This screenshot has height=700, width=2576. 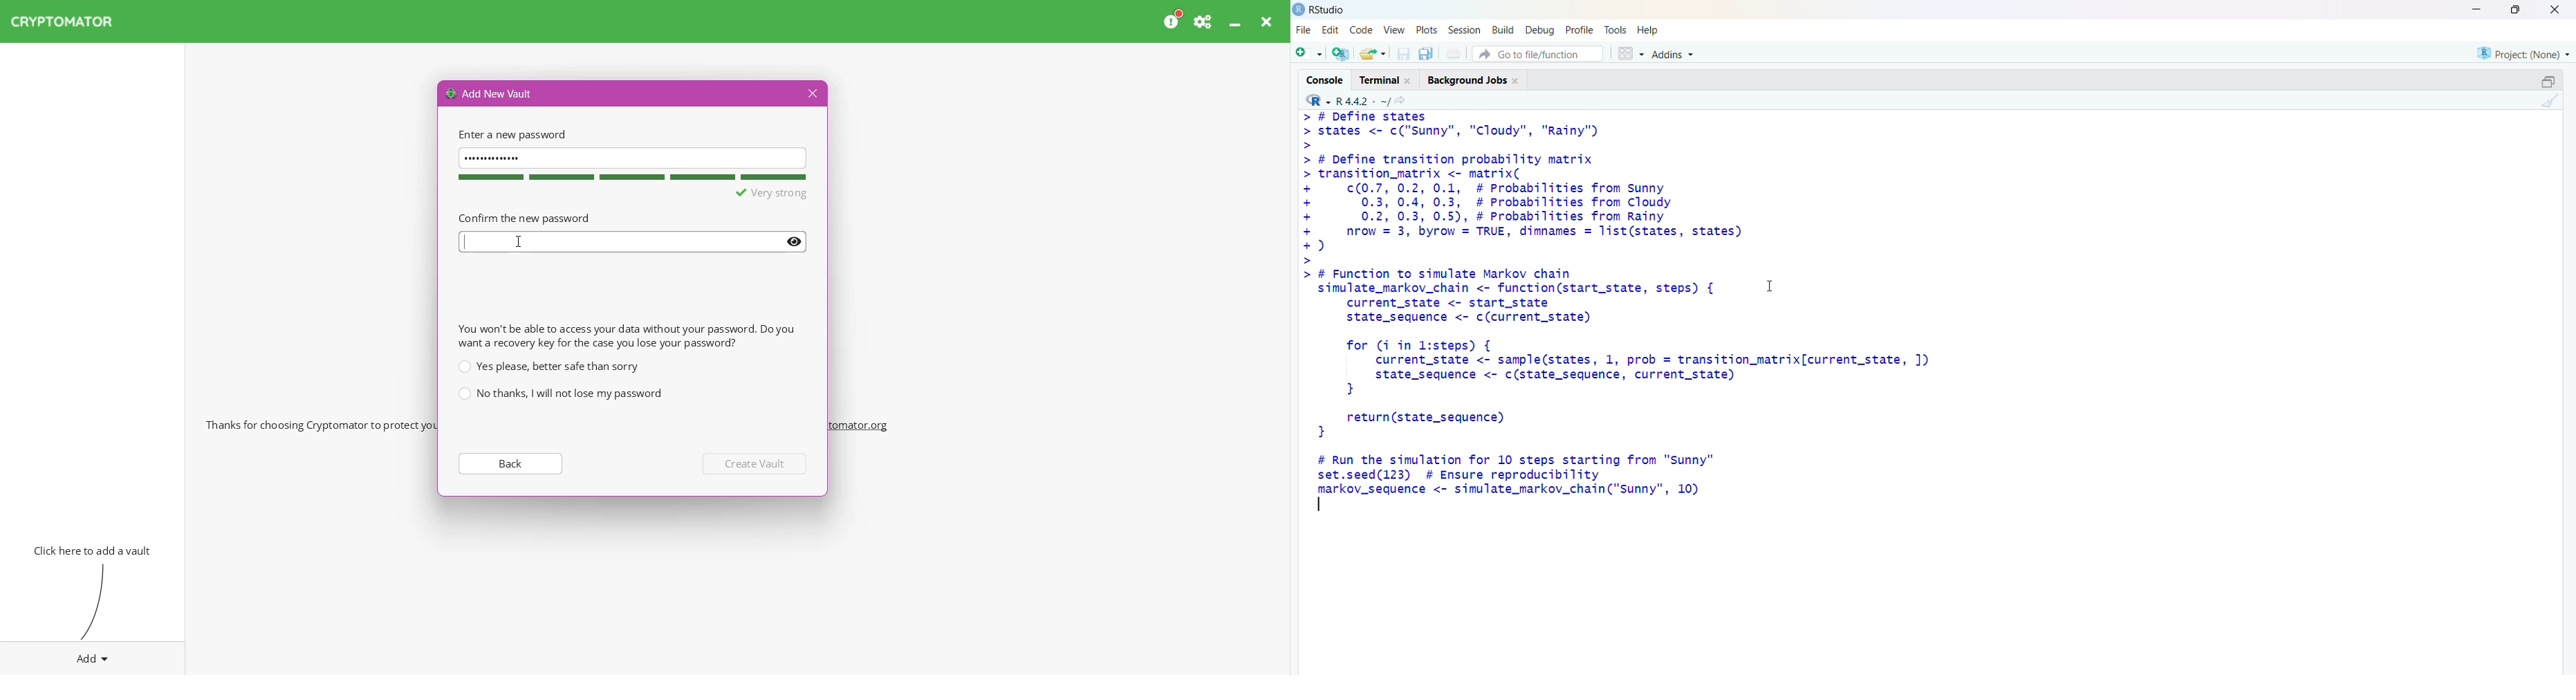 I want to click on collapse, so click(x=2547, y=82).